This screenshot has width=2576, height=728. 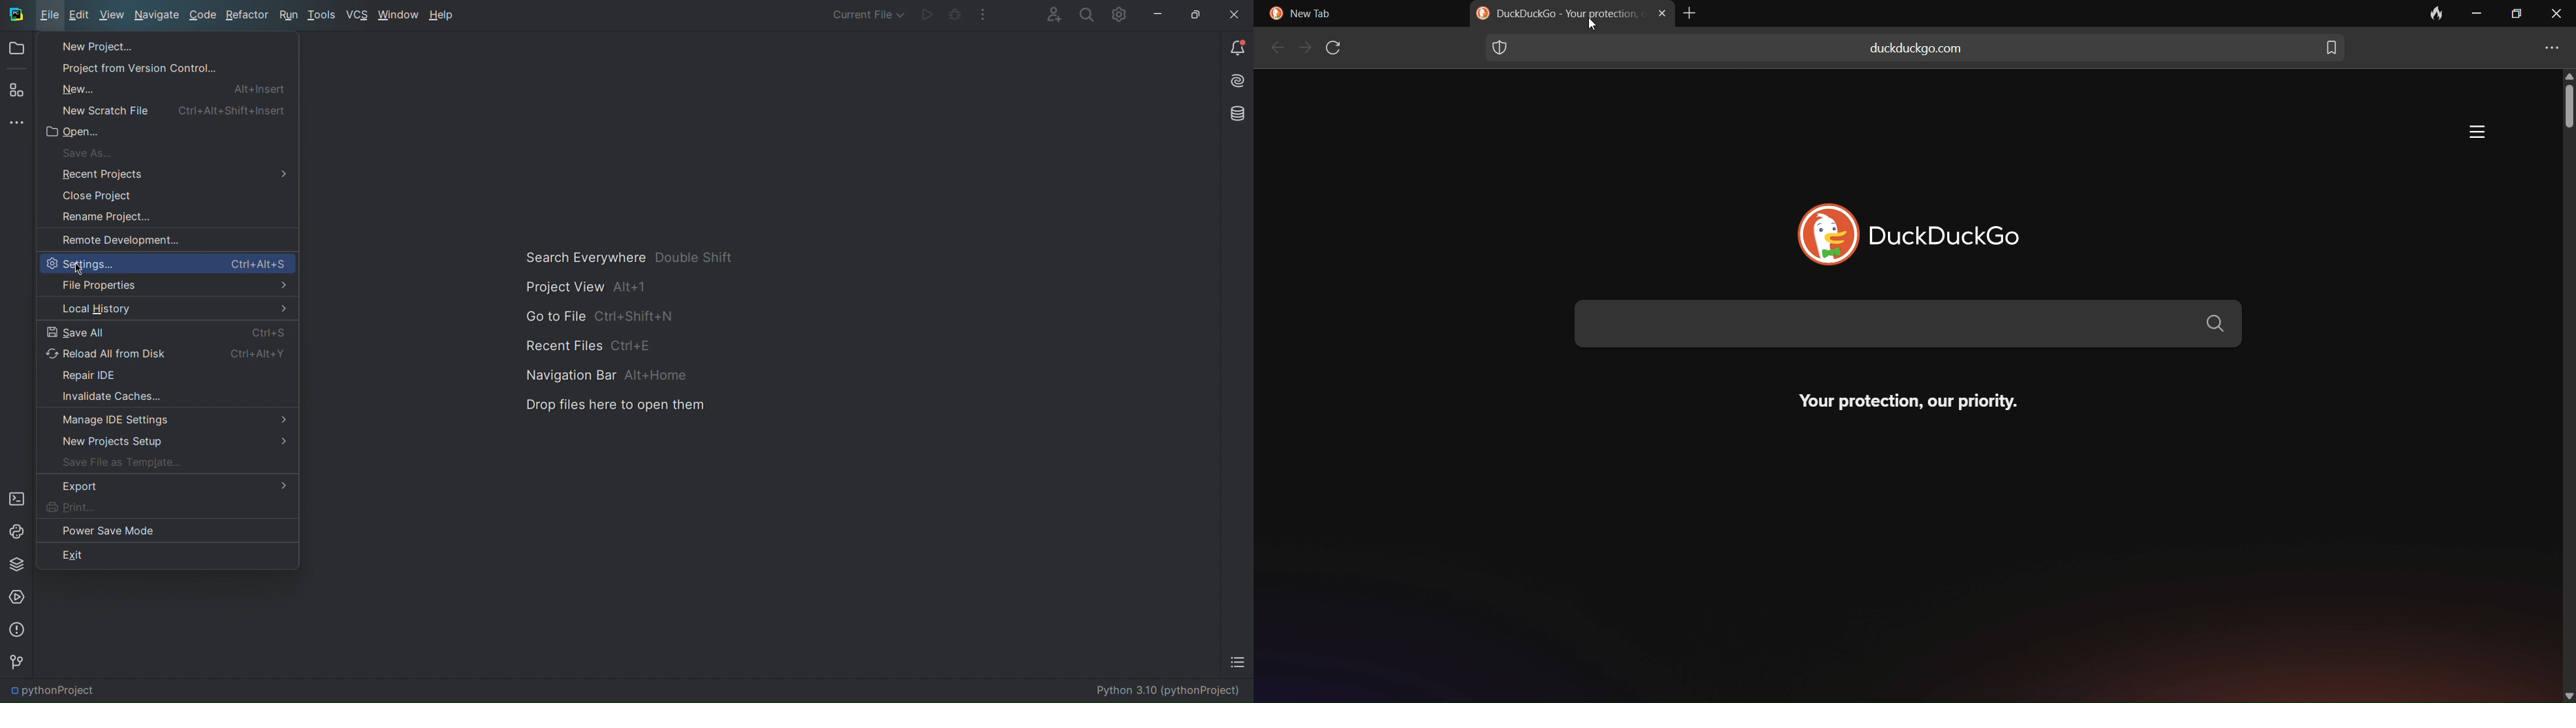 What do you see at coordinates (248, 14) in the screenshot?
I see `Refactor` at bounding box center [248, 14].